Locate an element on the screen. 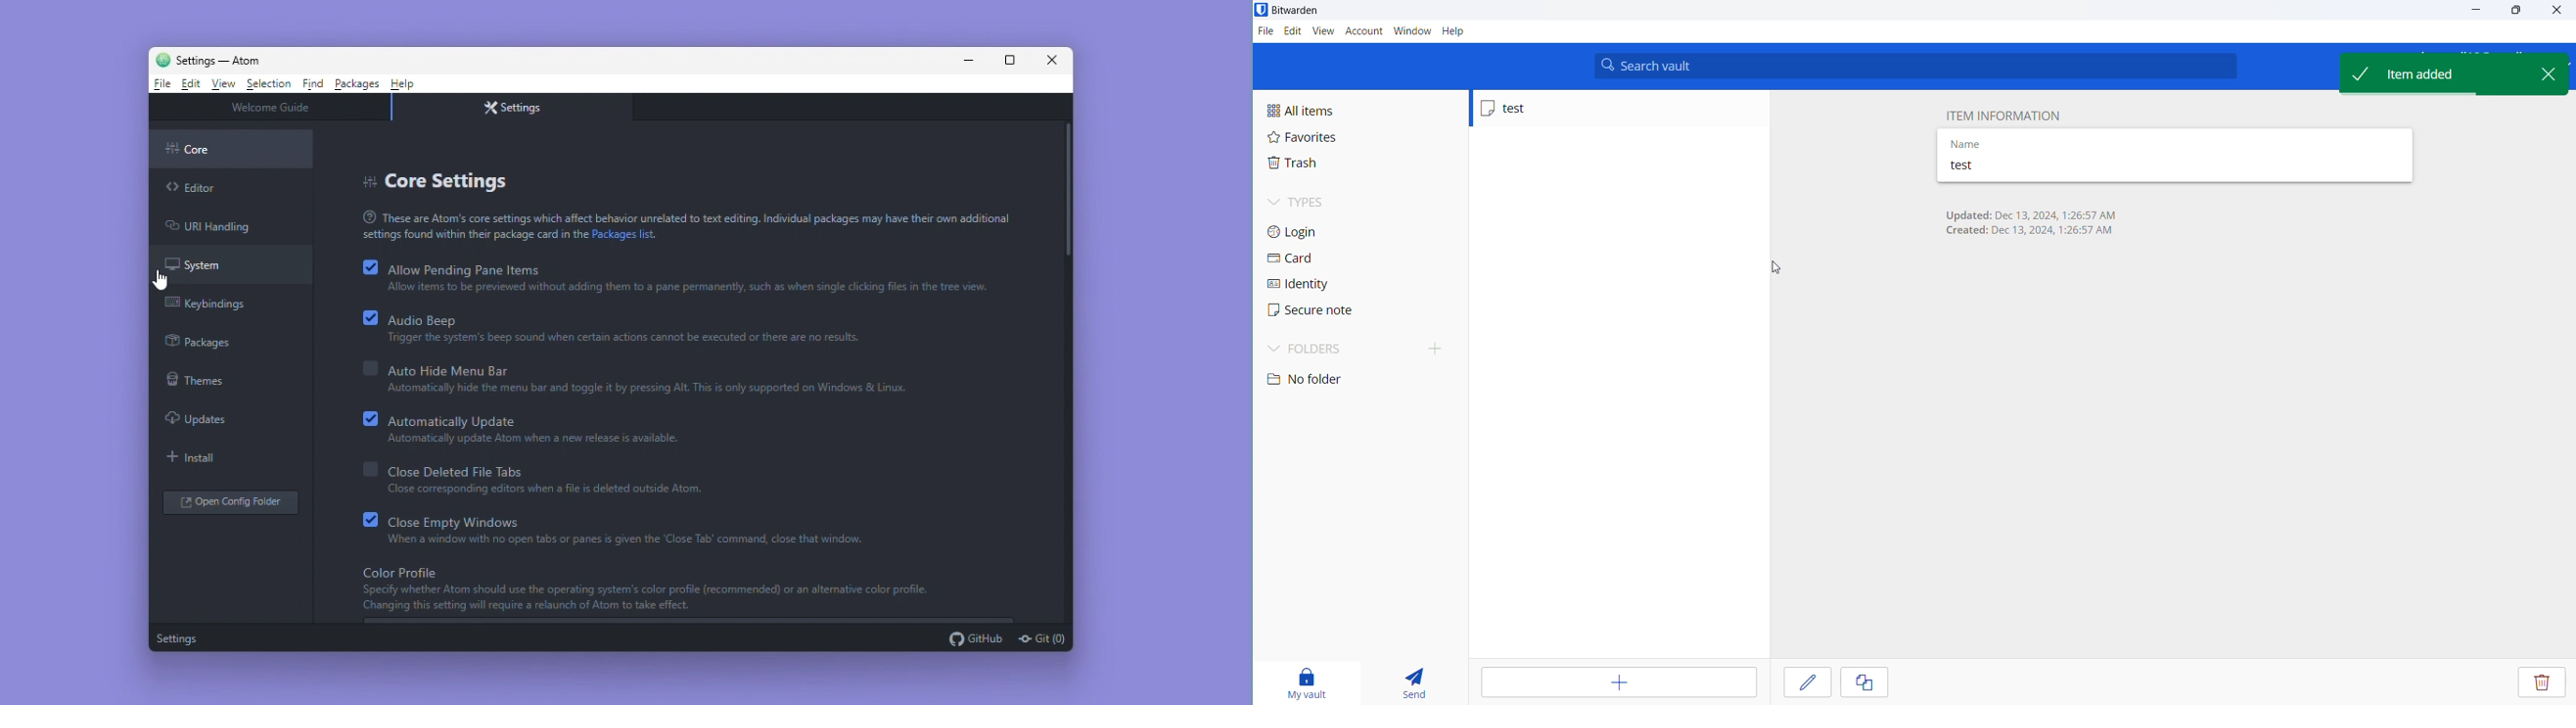 Image resolution: width=2576 pixels, height=728 pixels. window is located at coordinates (1412, 32).